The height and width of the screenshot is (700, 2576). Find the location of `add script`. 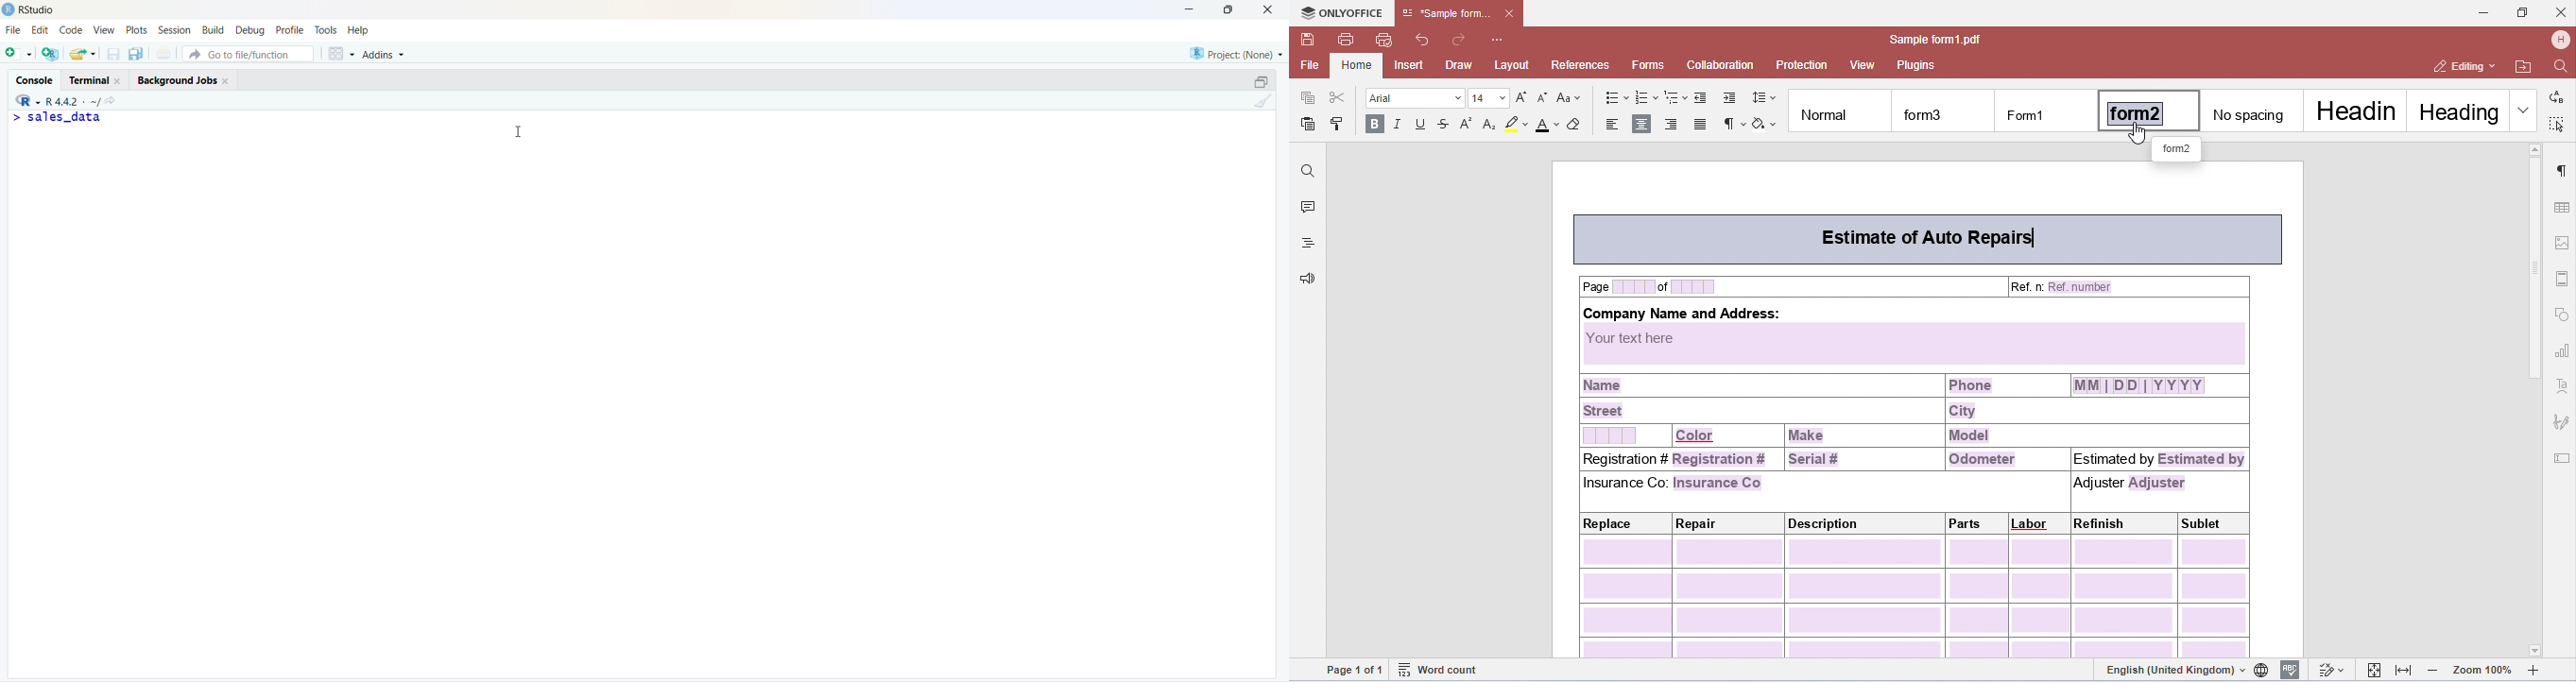

add script is located at coordinates (17, 54).